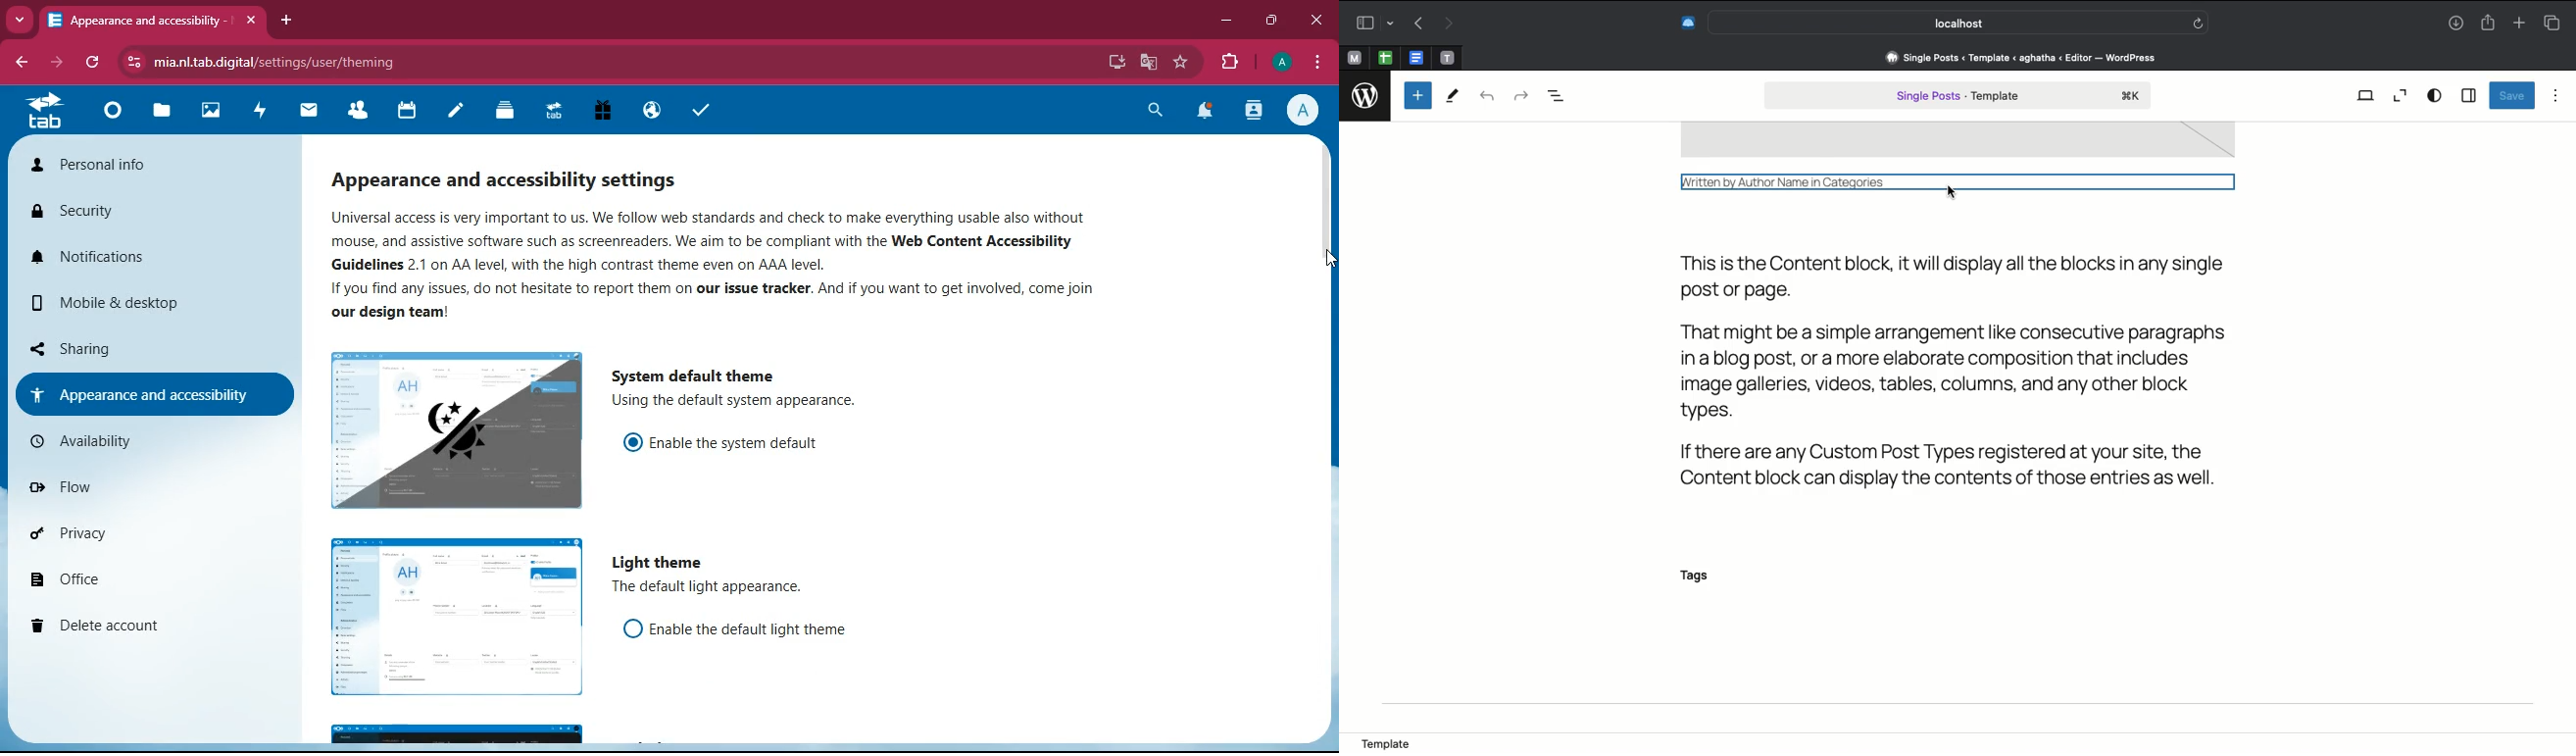 The image size is (2576, 756). I want to click on View options, so click(2435, 95).